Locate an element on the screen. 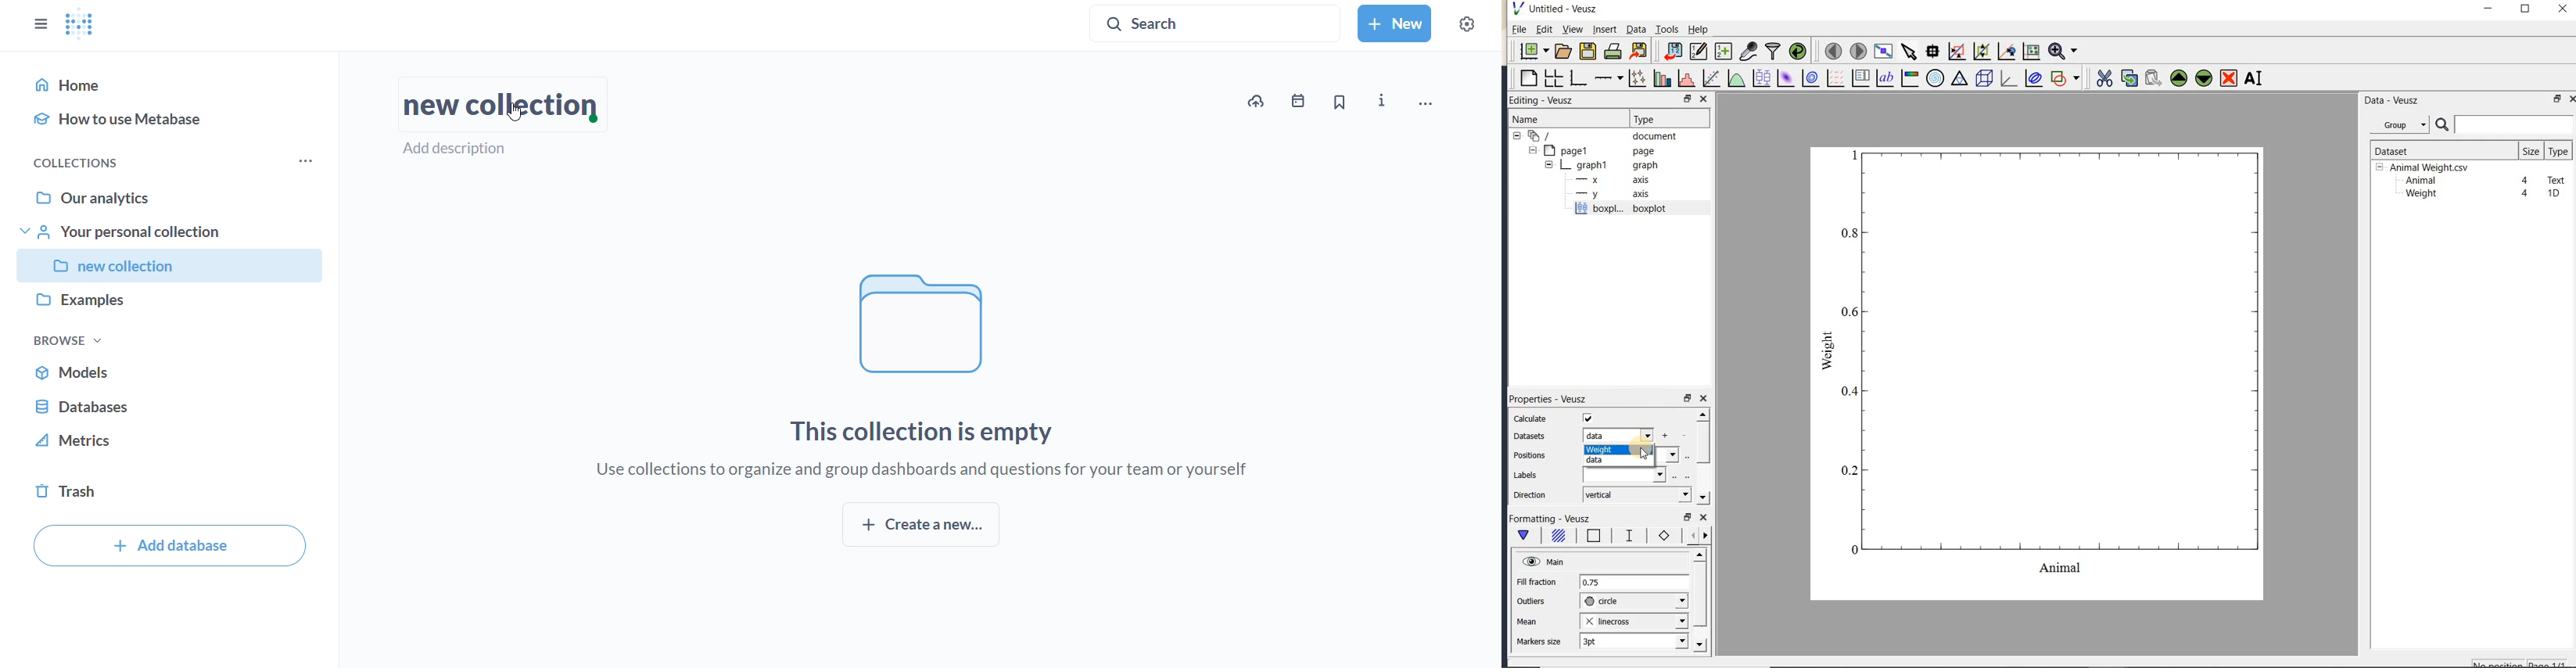 The height and width of the screenshot is (672, 2576). database is located at coordinates (170, 402).